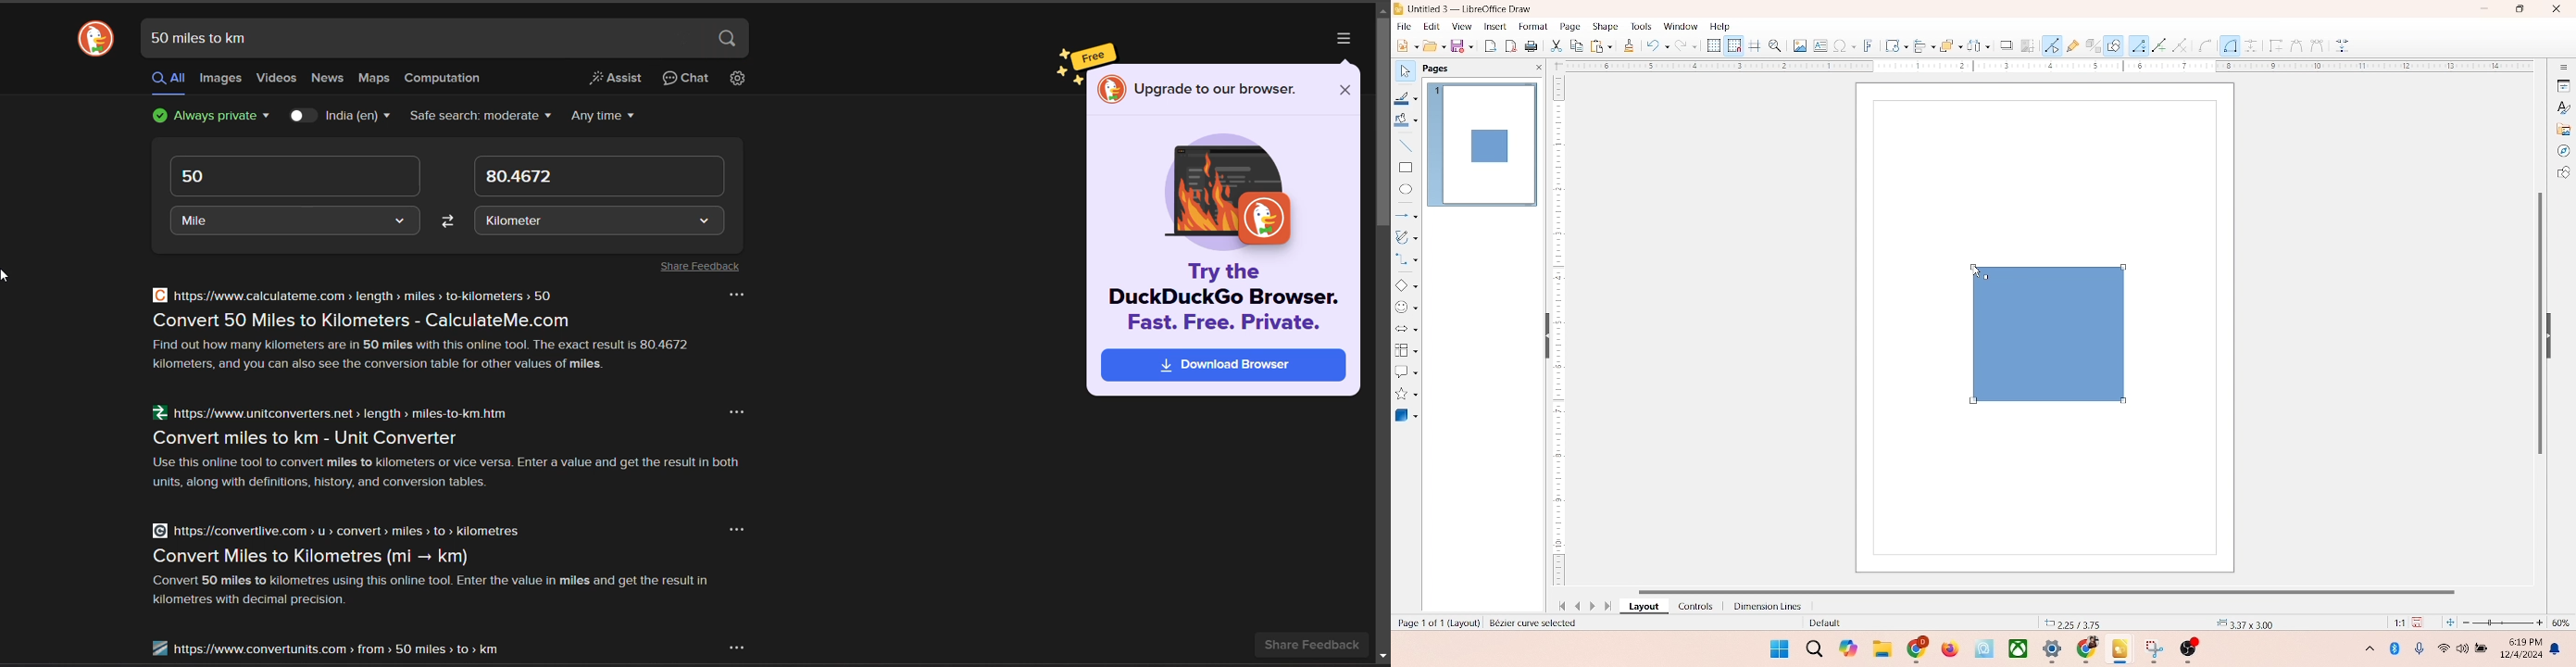  I want to click on mile, so click(193, 223).